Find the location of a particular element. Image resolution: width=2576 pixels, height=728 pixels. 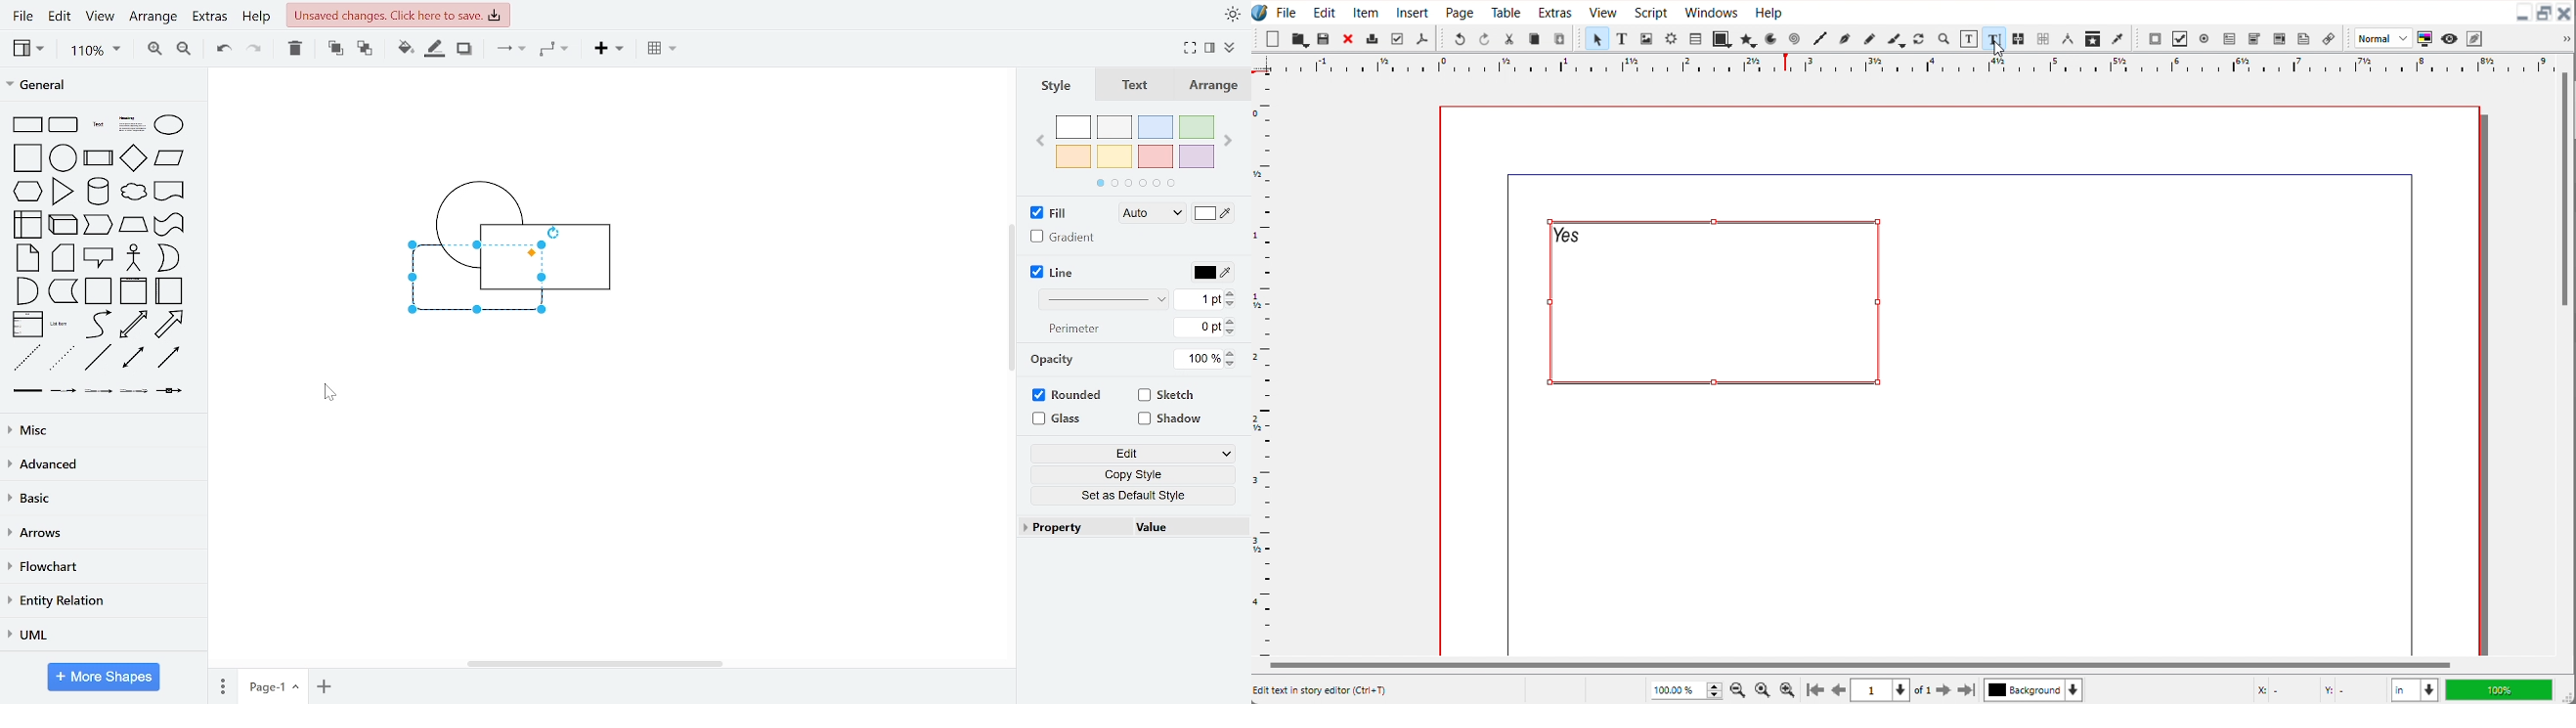

diamond is located at coordinates (133, 158).